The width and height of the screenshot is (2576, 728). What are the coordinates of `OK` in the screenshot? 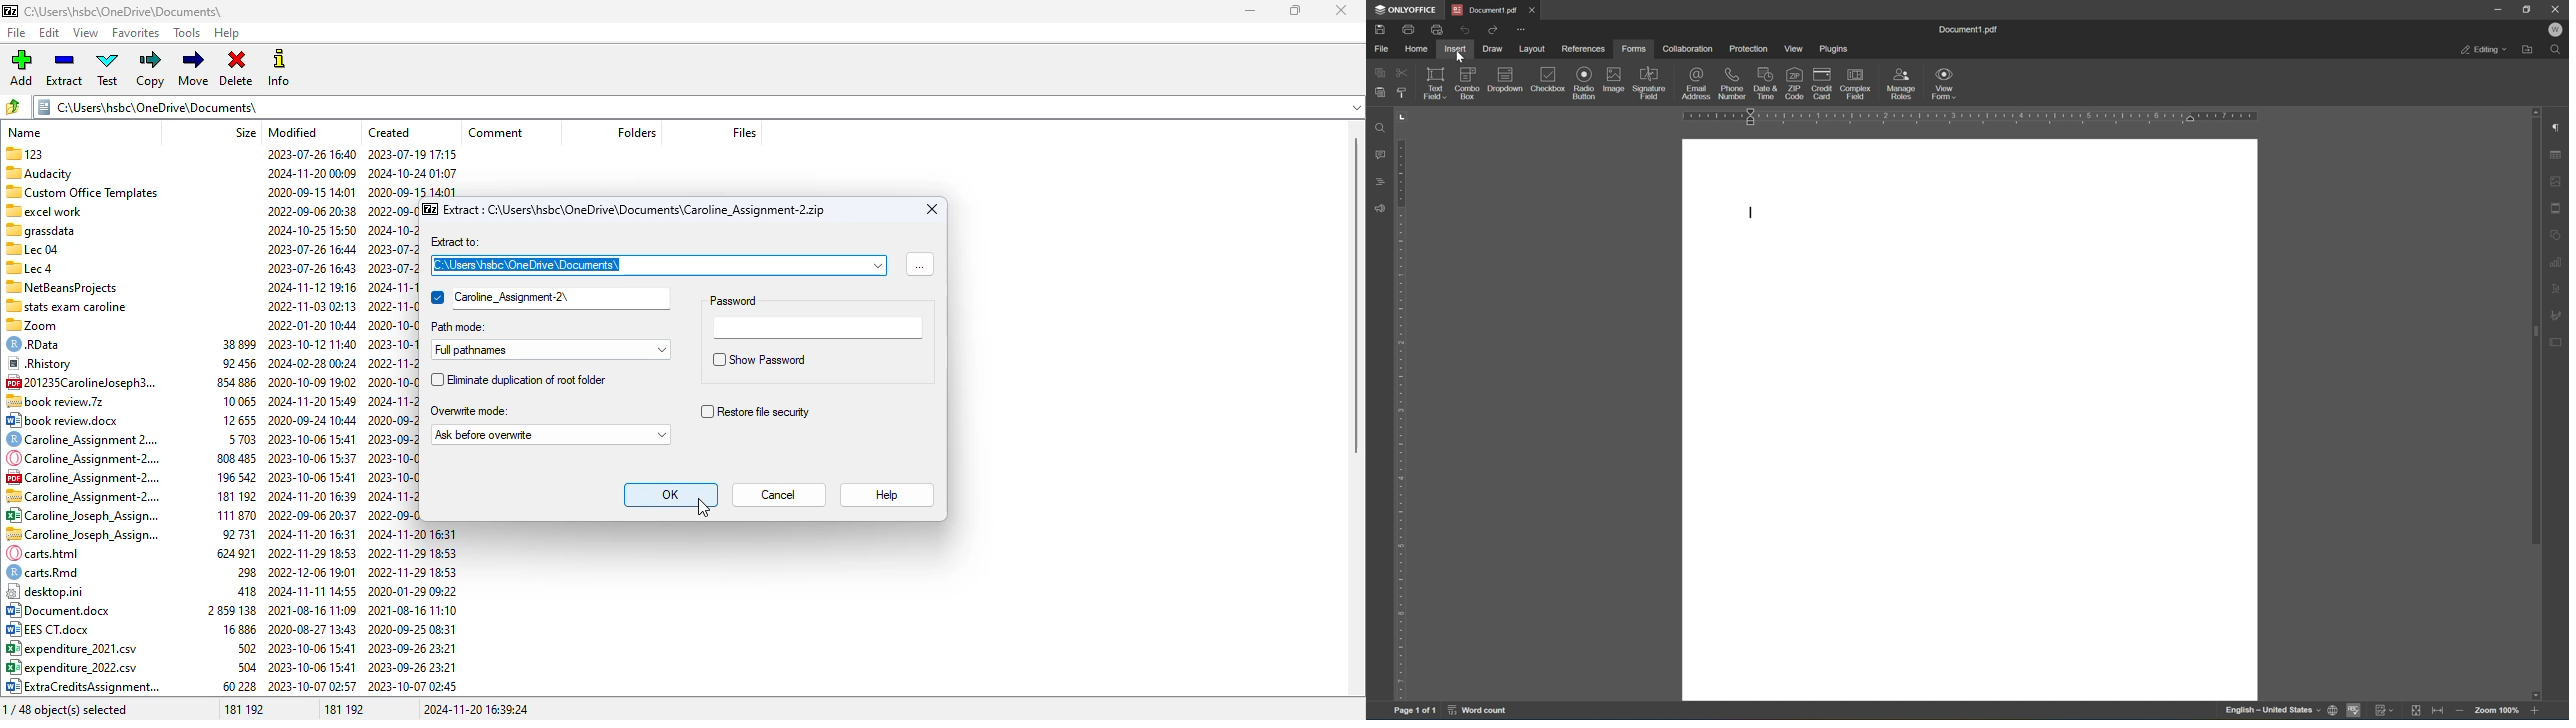 It's located at (670, 494).